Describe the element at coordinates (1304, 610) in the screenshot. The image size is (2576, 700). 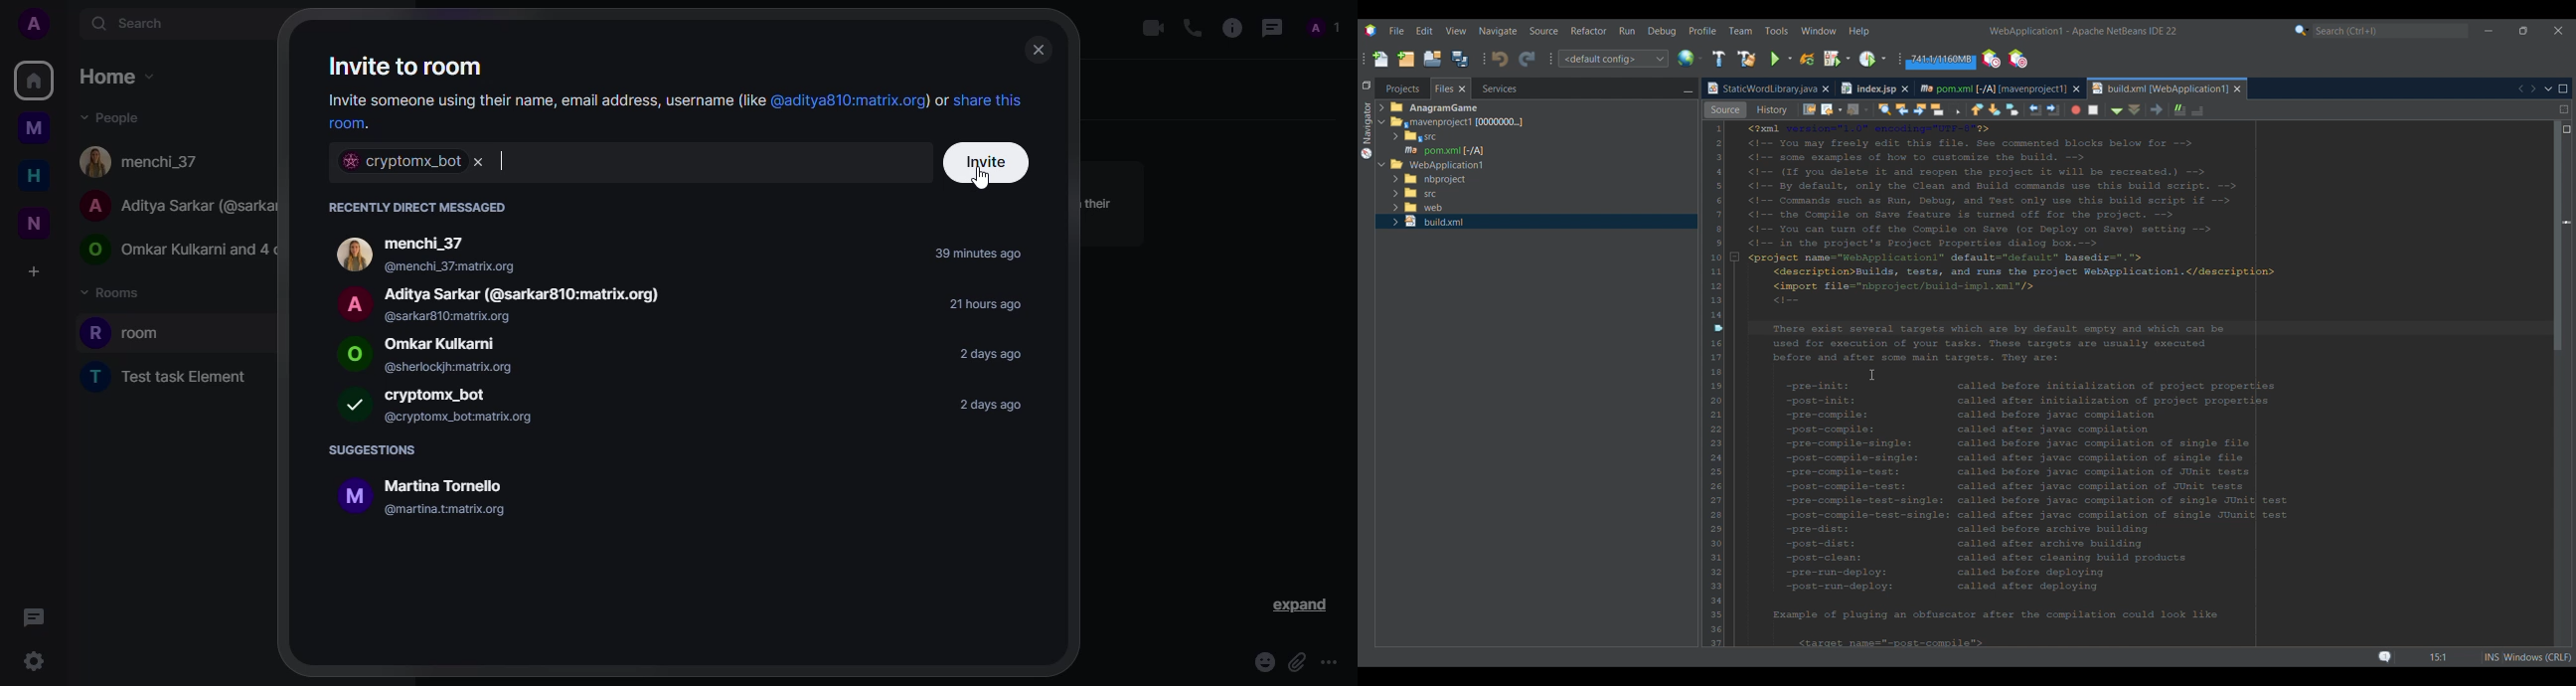
I see `expand` at that location.